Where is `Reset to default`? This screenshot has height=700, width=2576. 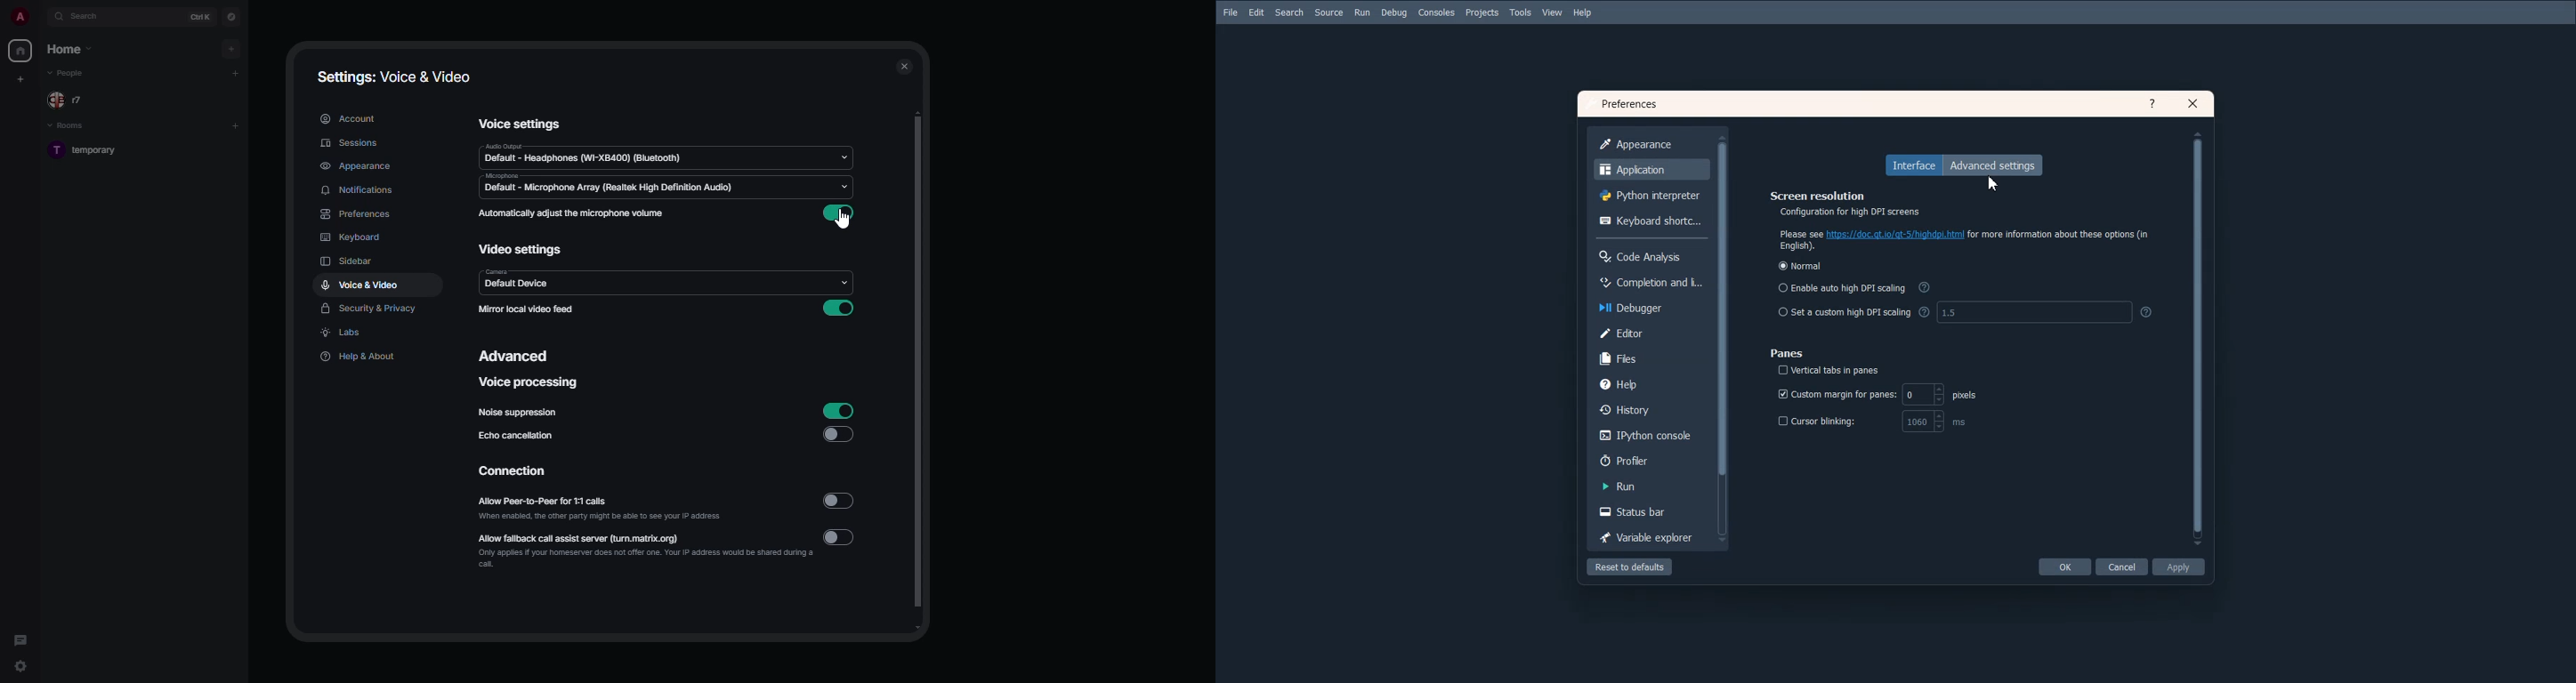
Reset to default is located at coordinates (1630, 567).